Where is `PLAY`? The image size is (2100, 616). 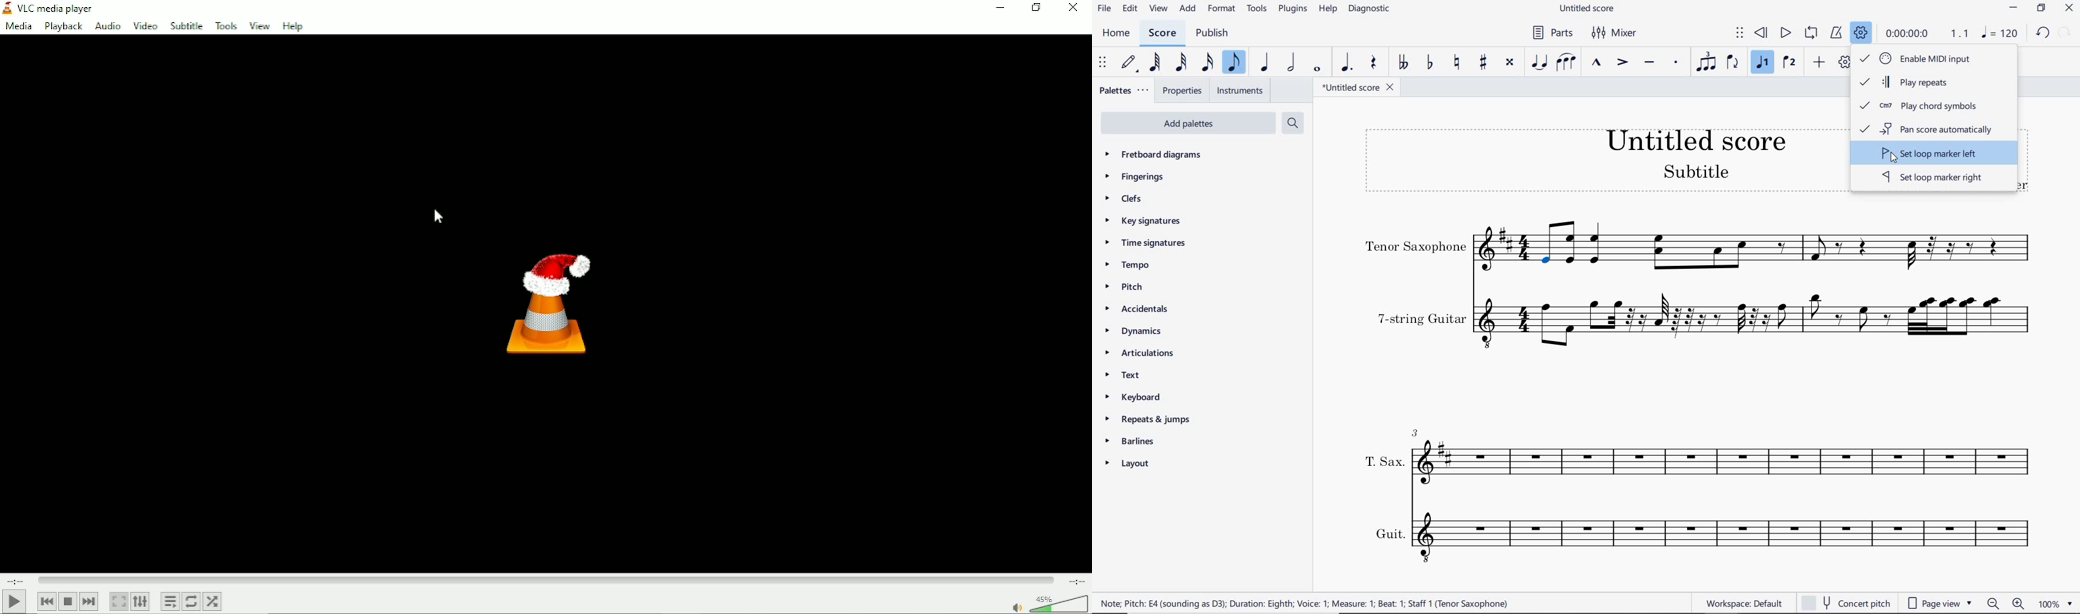 PLAY is located at coordinates (1785, 33).